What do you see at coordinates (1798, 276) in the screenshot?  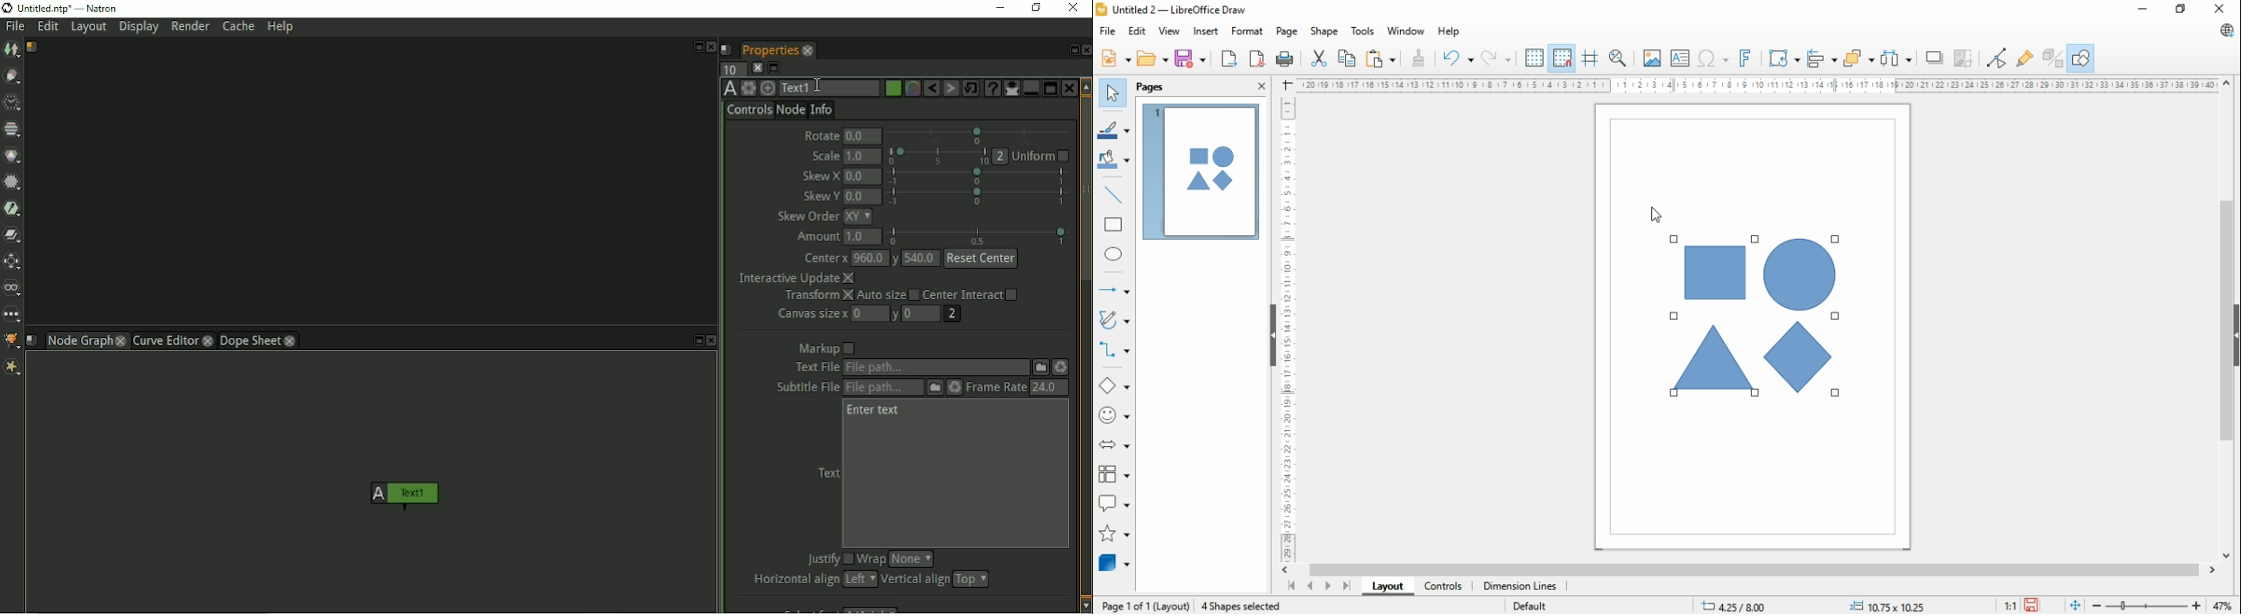 I see `shape 3` at bounding box center [1798, 276].